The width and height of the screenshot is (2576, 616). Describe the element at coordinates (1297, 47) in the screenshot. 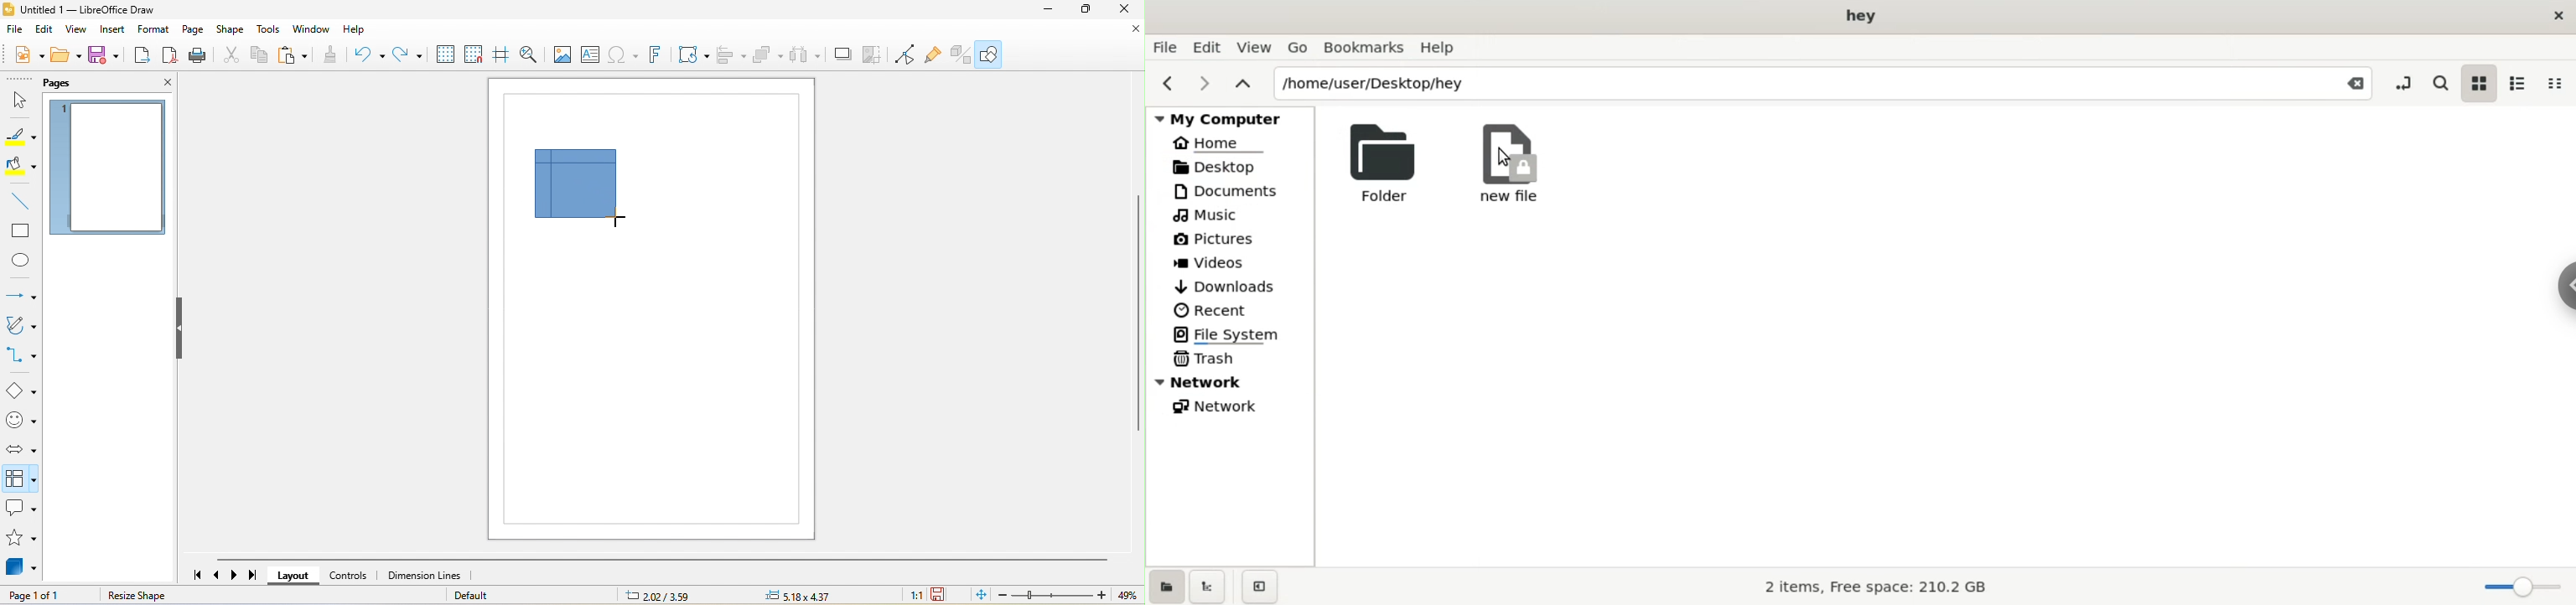

I see `Go` at that location.